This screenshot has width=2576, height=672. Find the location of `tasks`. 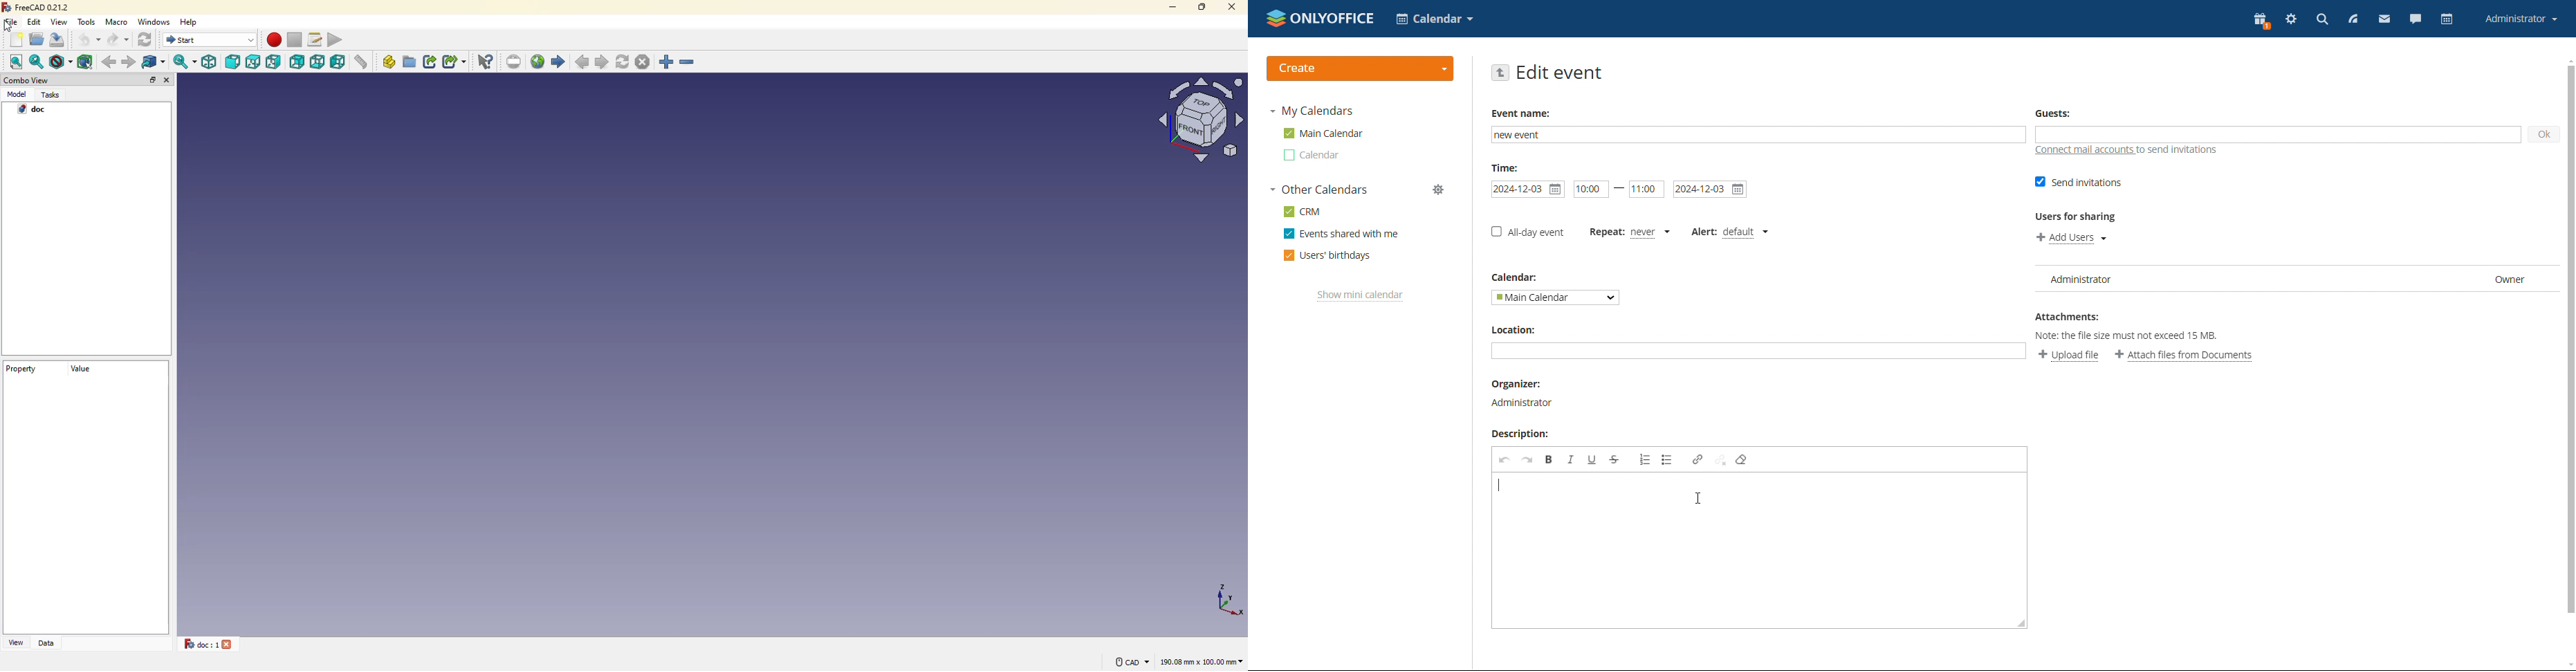

tasks is located at coordinates (53, 95).